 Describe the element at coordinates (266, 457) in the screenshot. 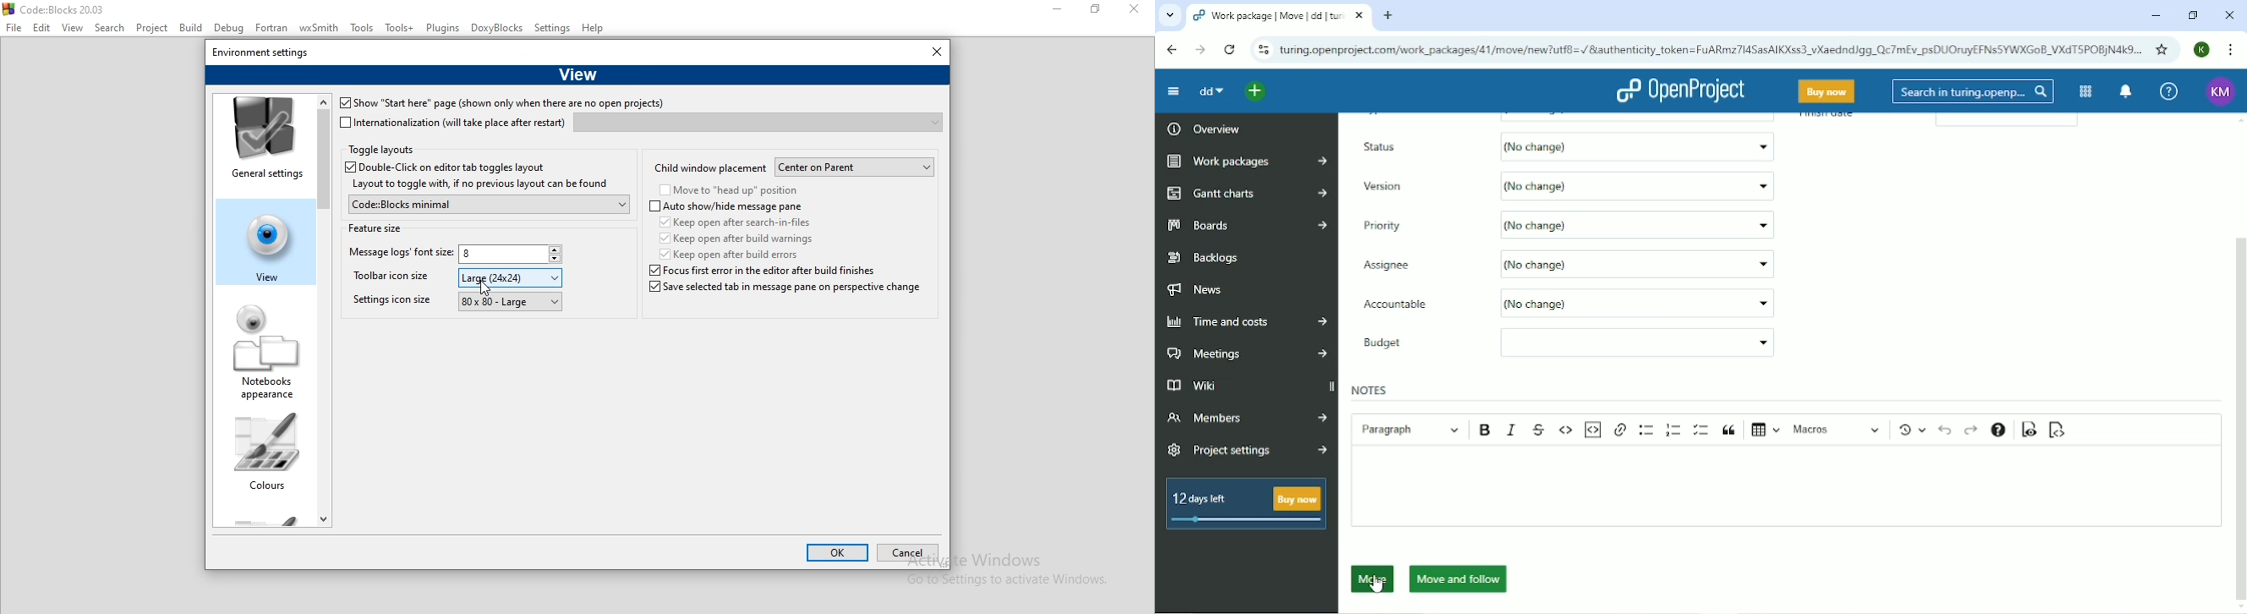

I see `colours` at that location.